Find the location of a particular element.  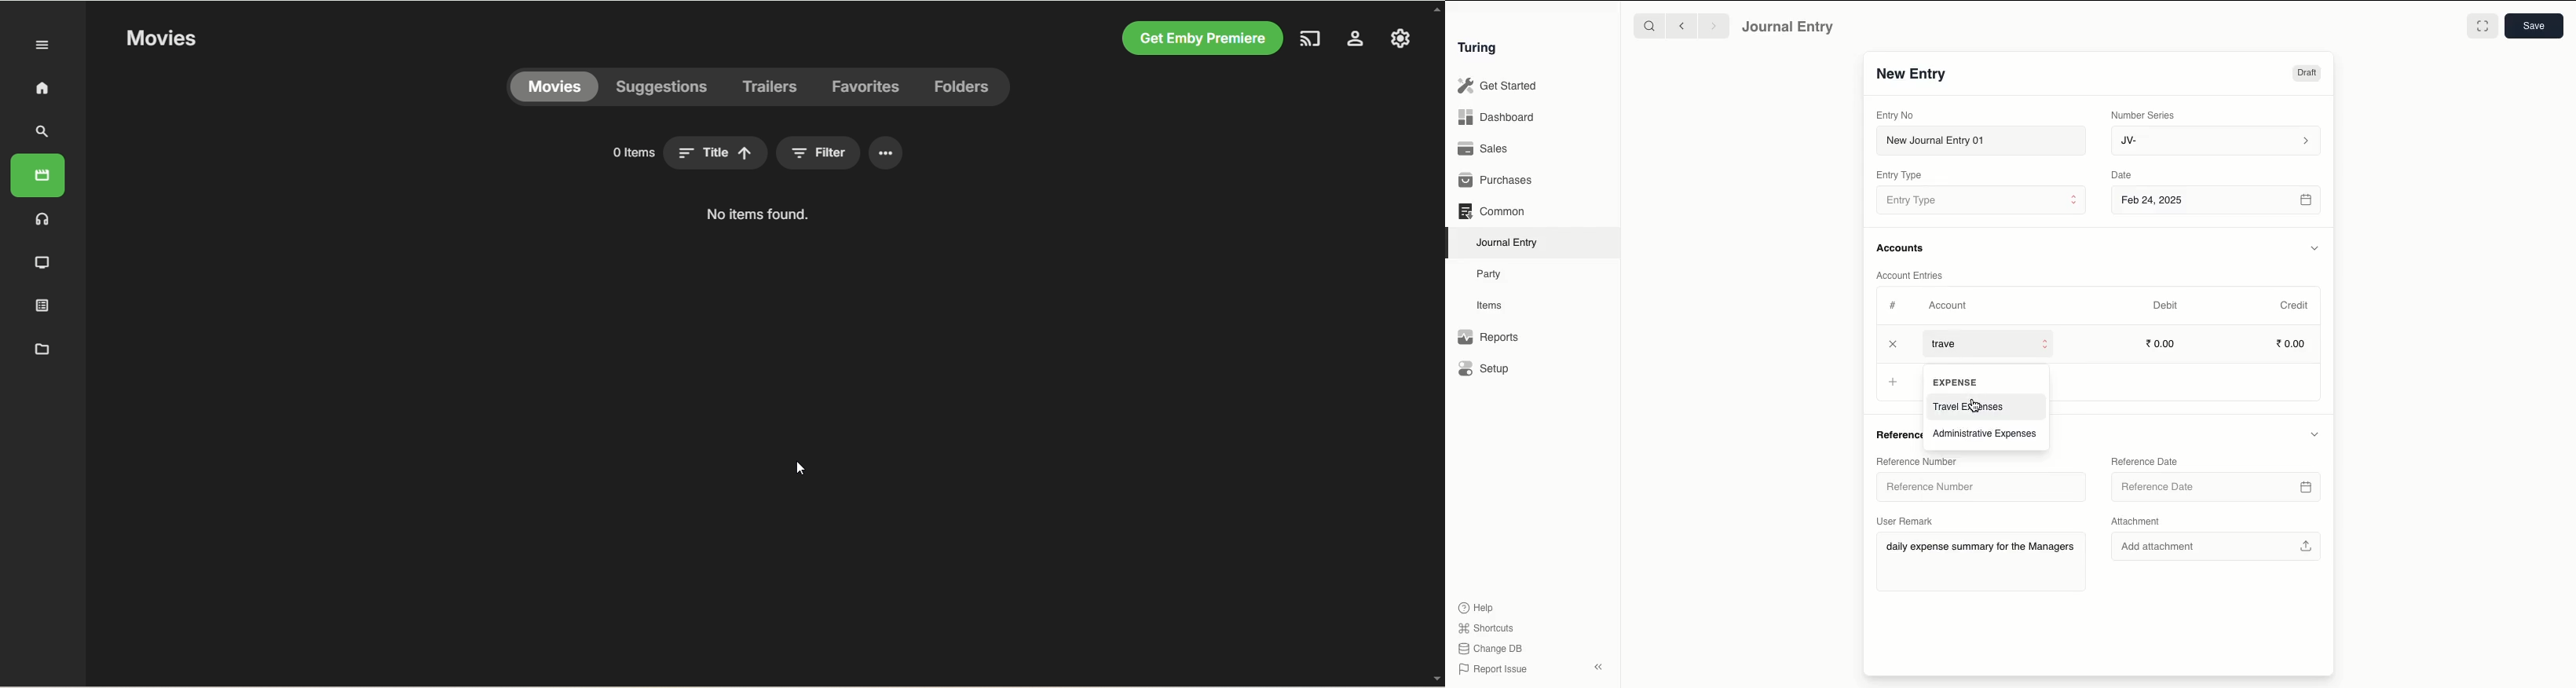

Backward is located at coordinates (1681, 25).